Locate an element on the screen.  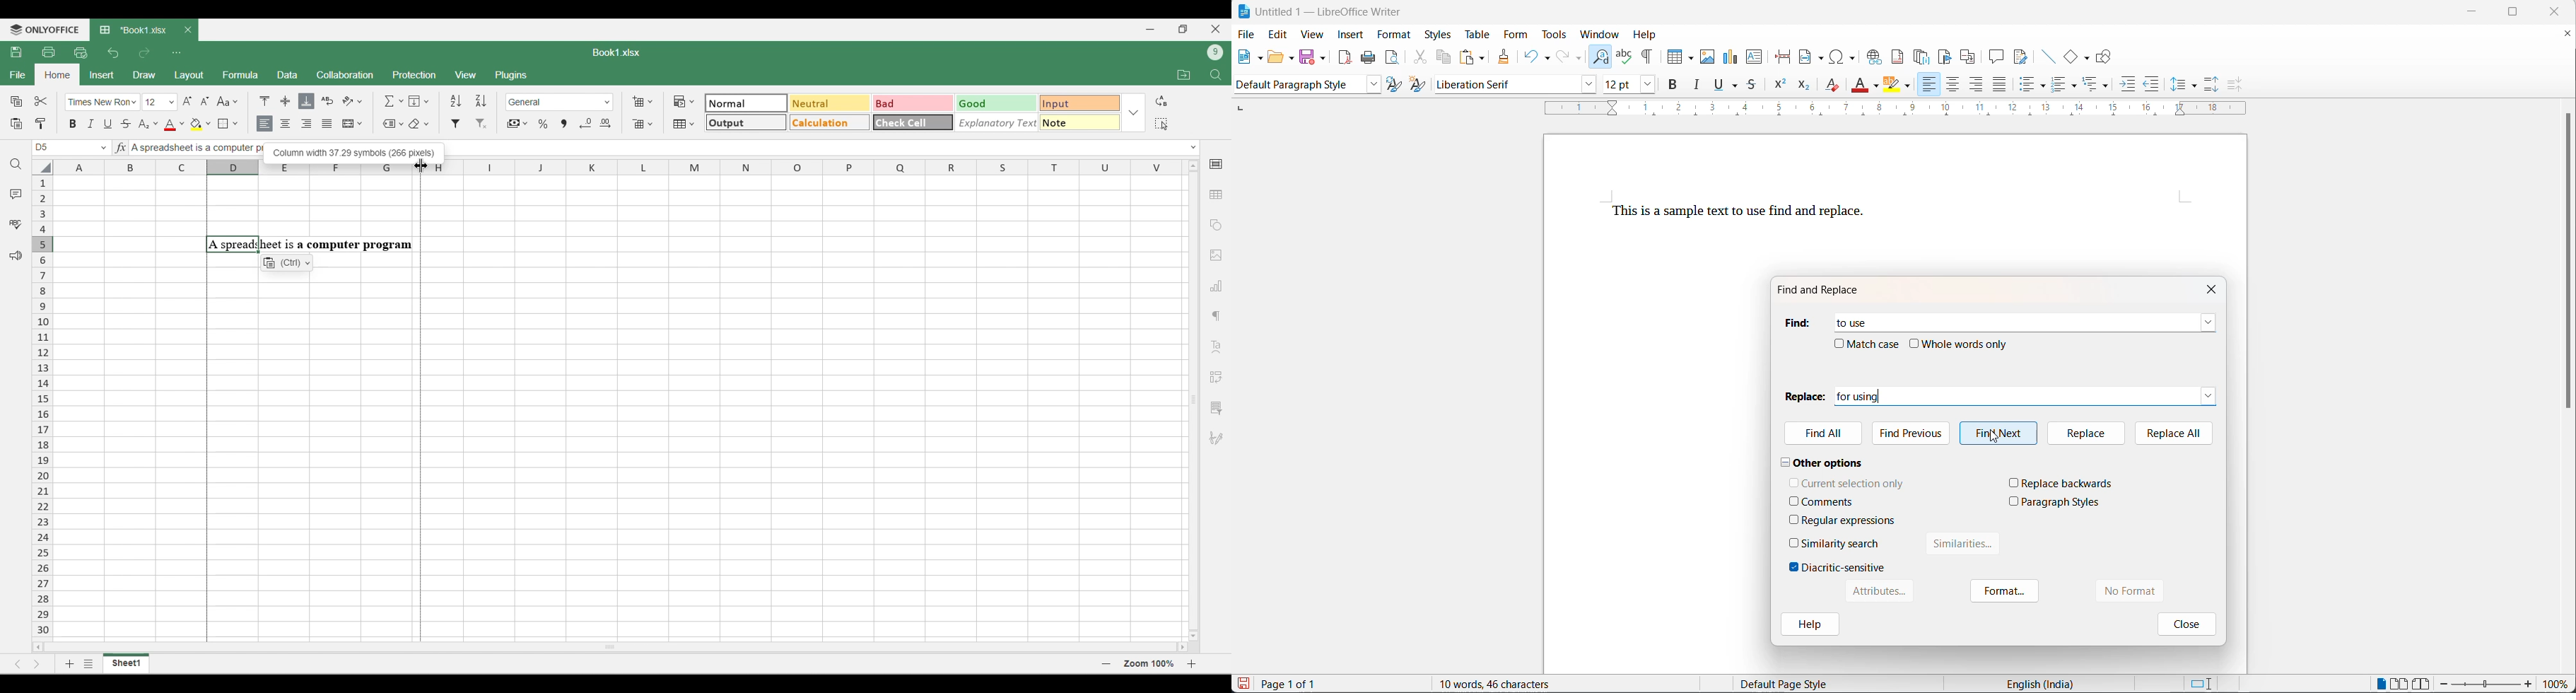
strike through is located at coordinates (1754, 86).